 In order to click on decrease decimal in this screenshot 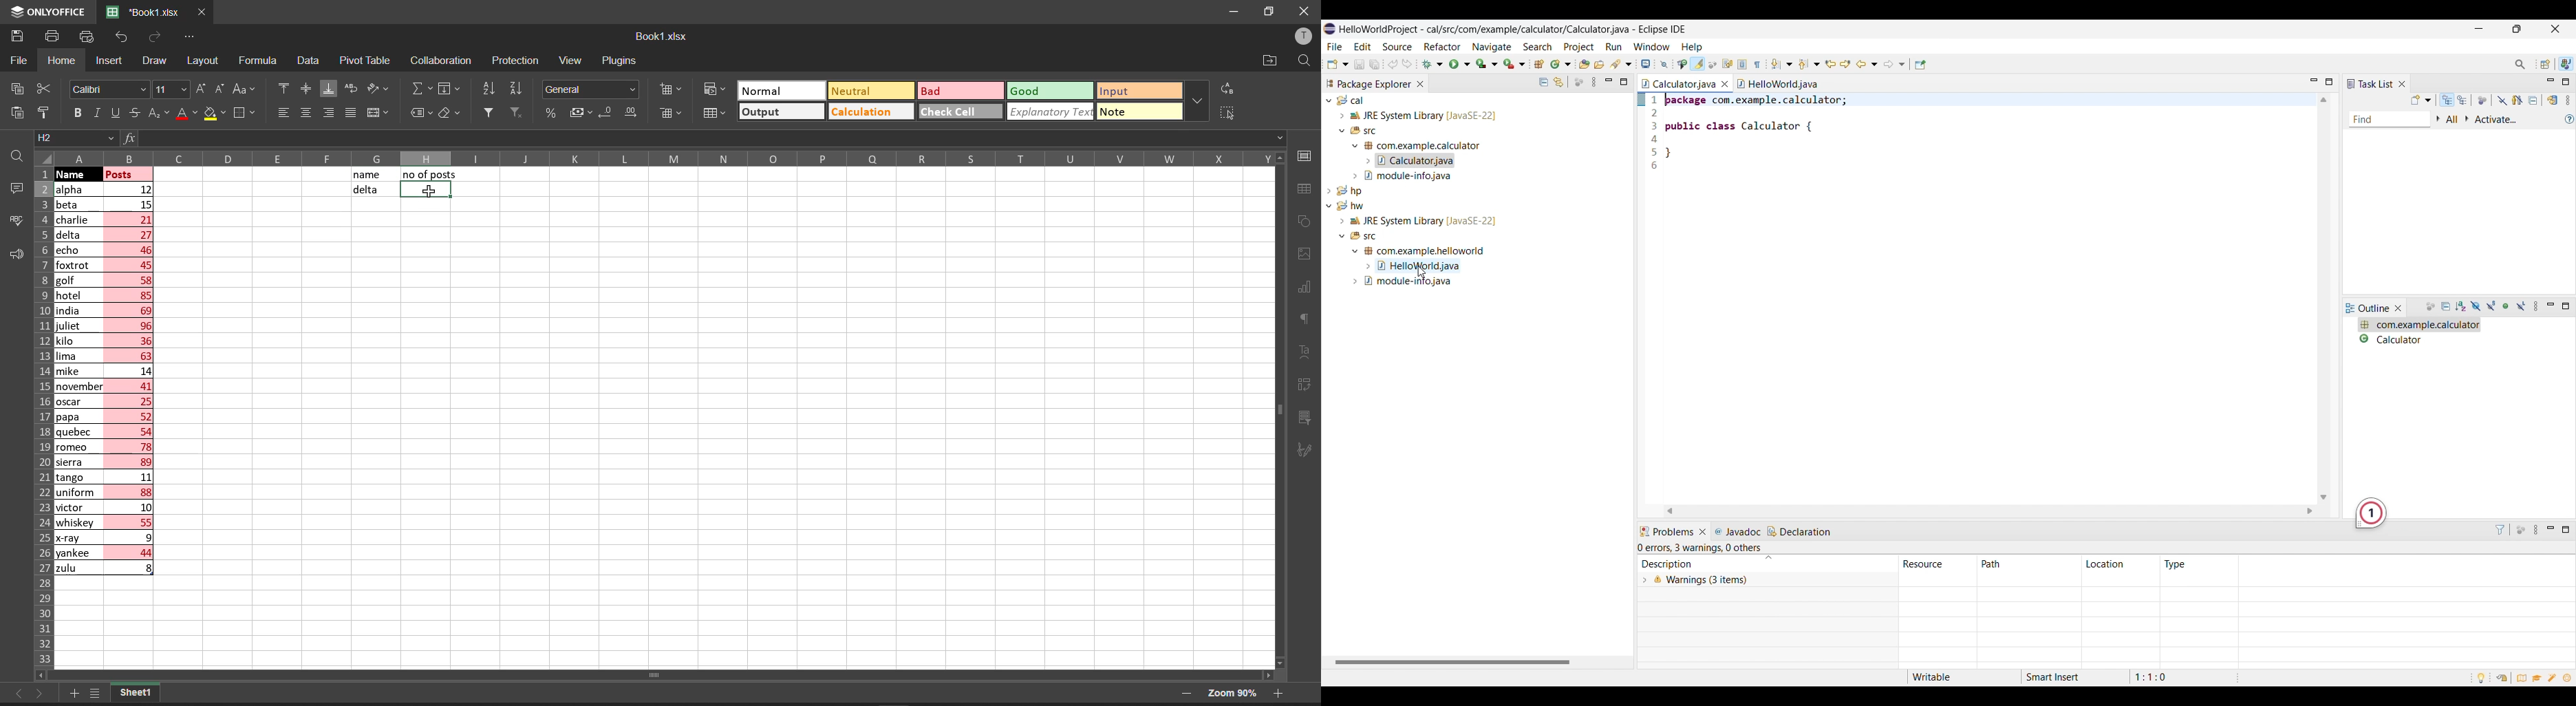, I will do `click(603, 113)`.